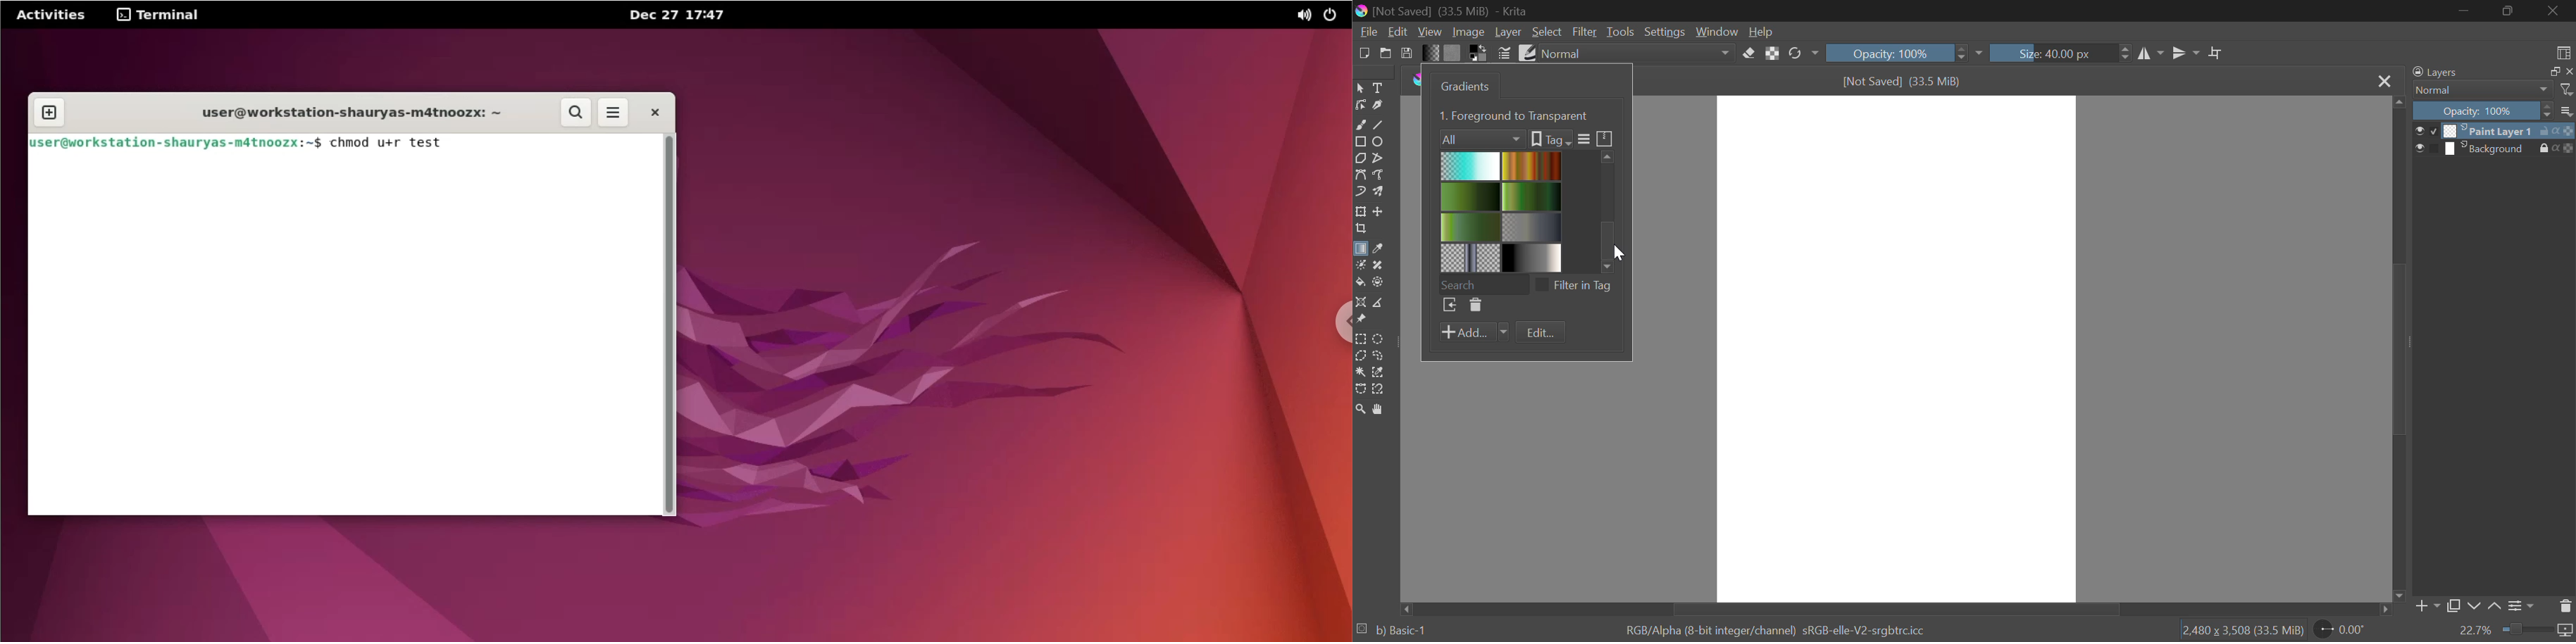  I want to click on Scroll Bar, so click(2397, 350).